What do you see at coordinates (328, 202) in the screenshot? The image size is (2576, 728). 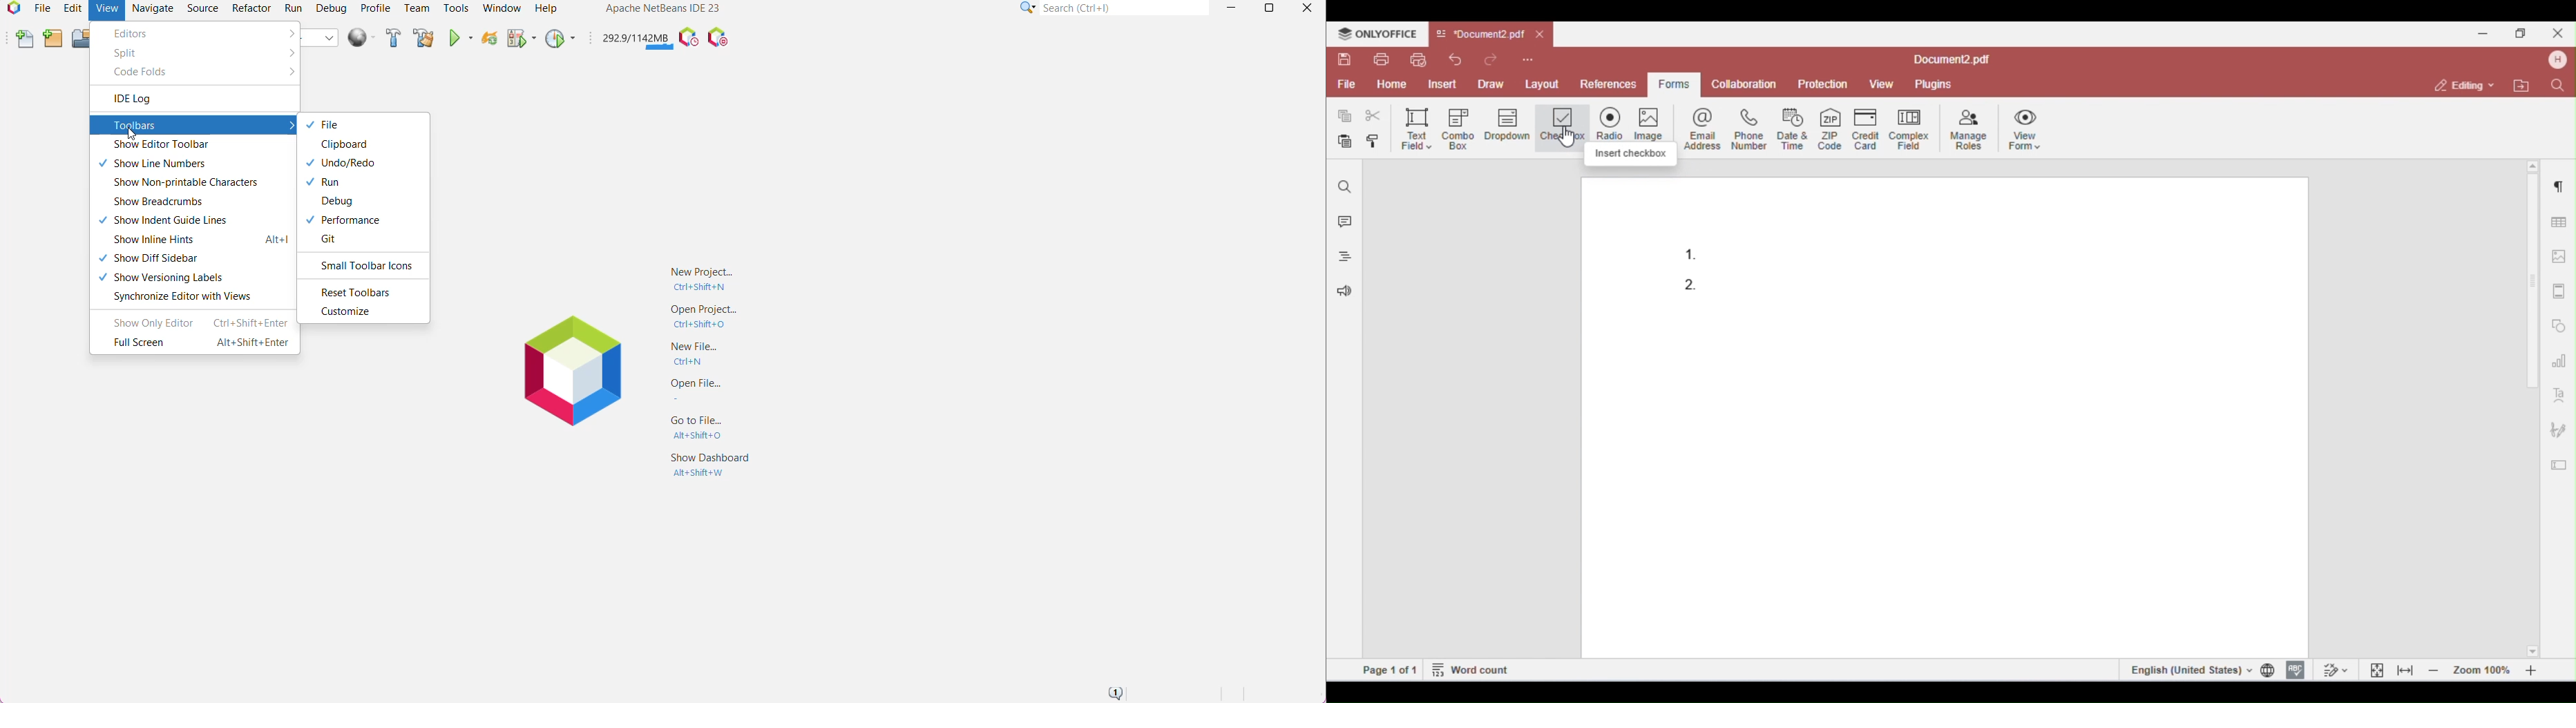 I see `Debug` at bounding box center [328, 202].